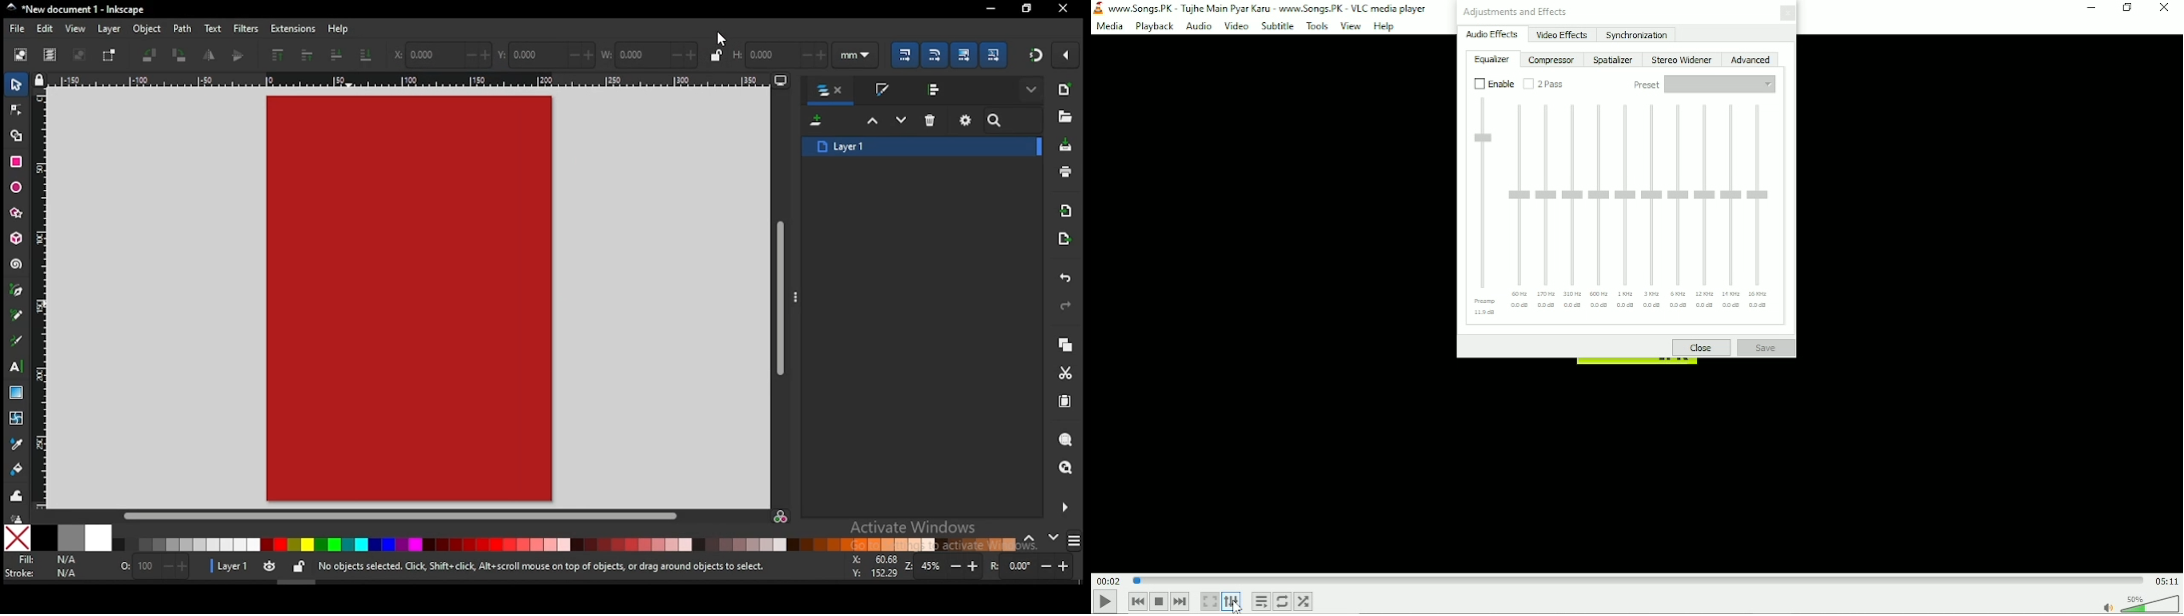 The image size is (2184, 616). Describe the element at coordinates (2165, 8) in the screenshot. I see `Close` at that location.